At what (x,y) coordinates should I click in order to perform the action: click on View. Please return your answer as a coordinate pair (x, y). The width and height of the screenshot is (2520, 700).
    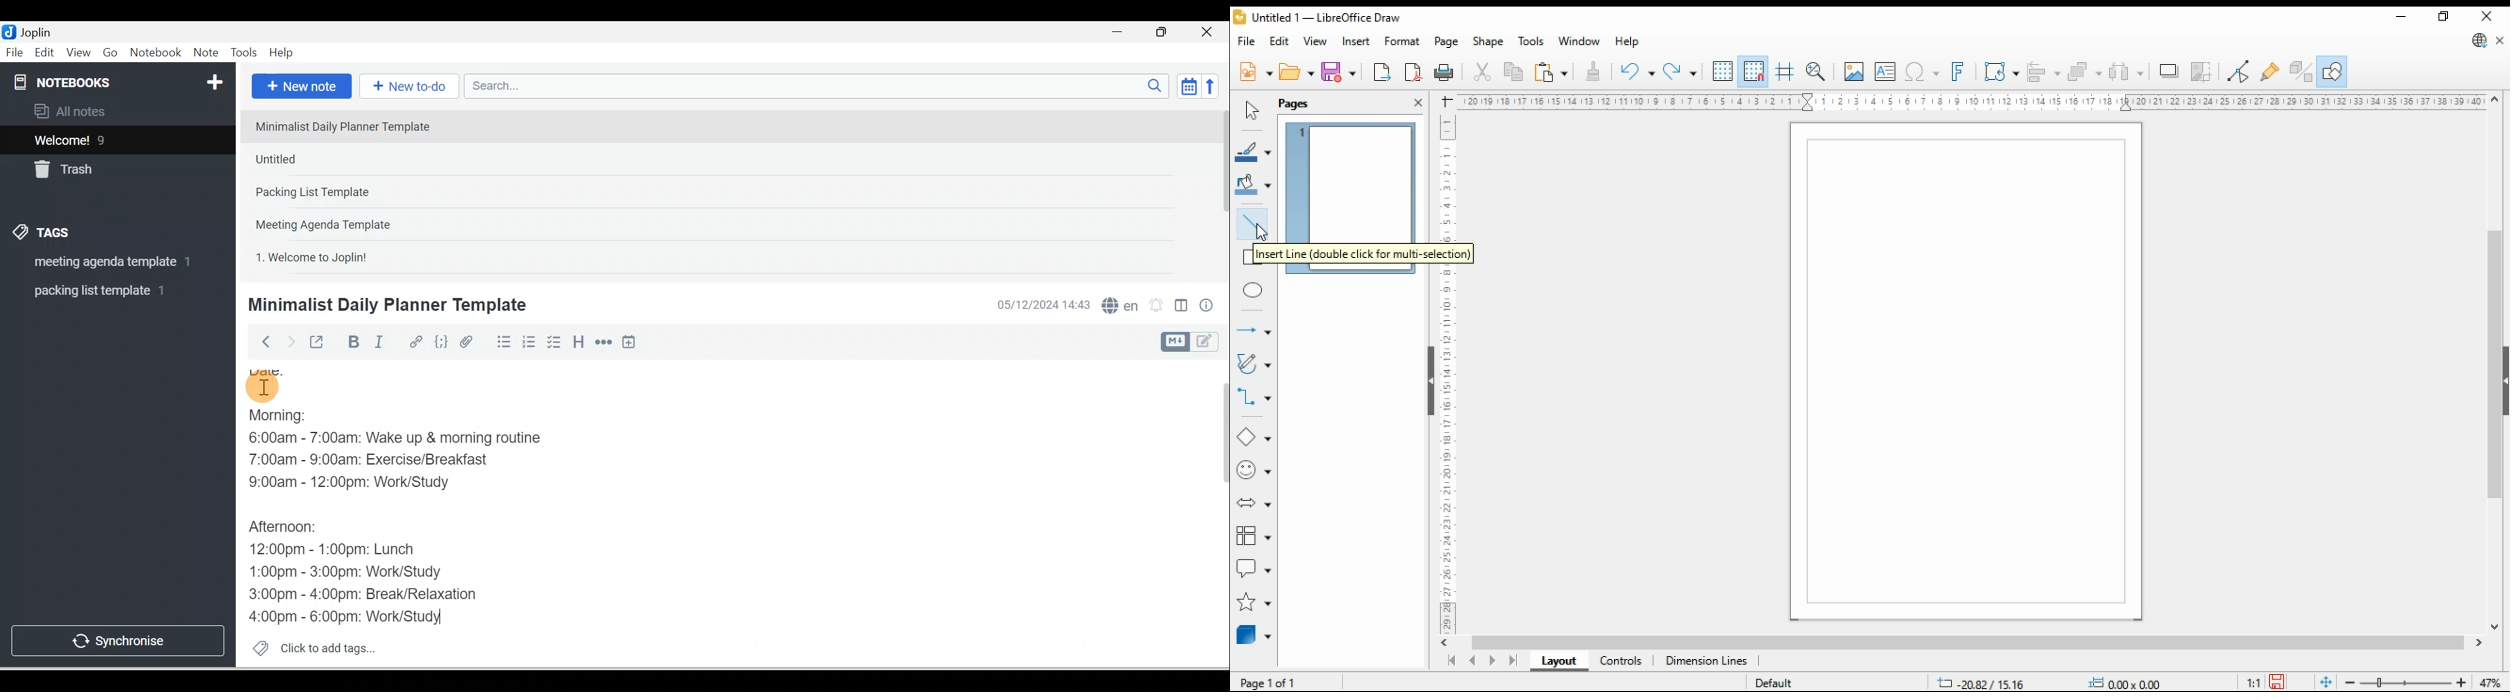
    Looking at the image, I should click on (78, 53).